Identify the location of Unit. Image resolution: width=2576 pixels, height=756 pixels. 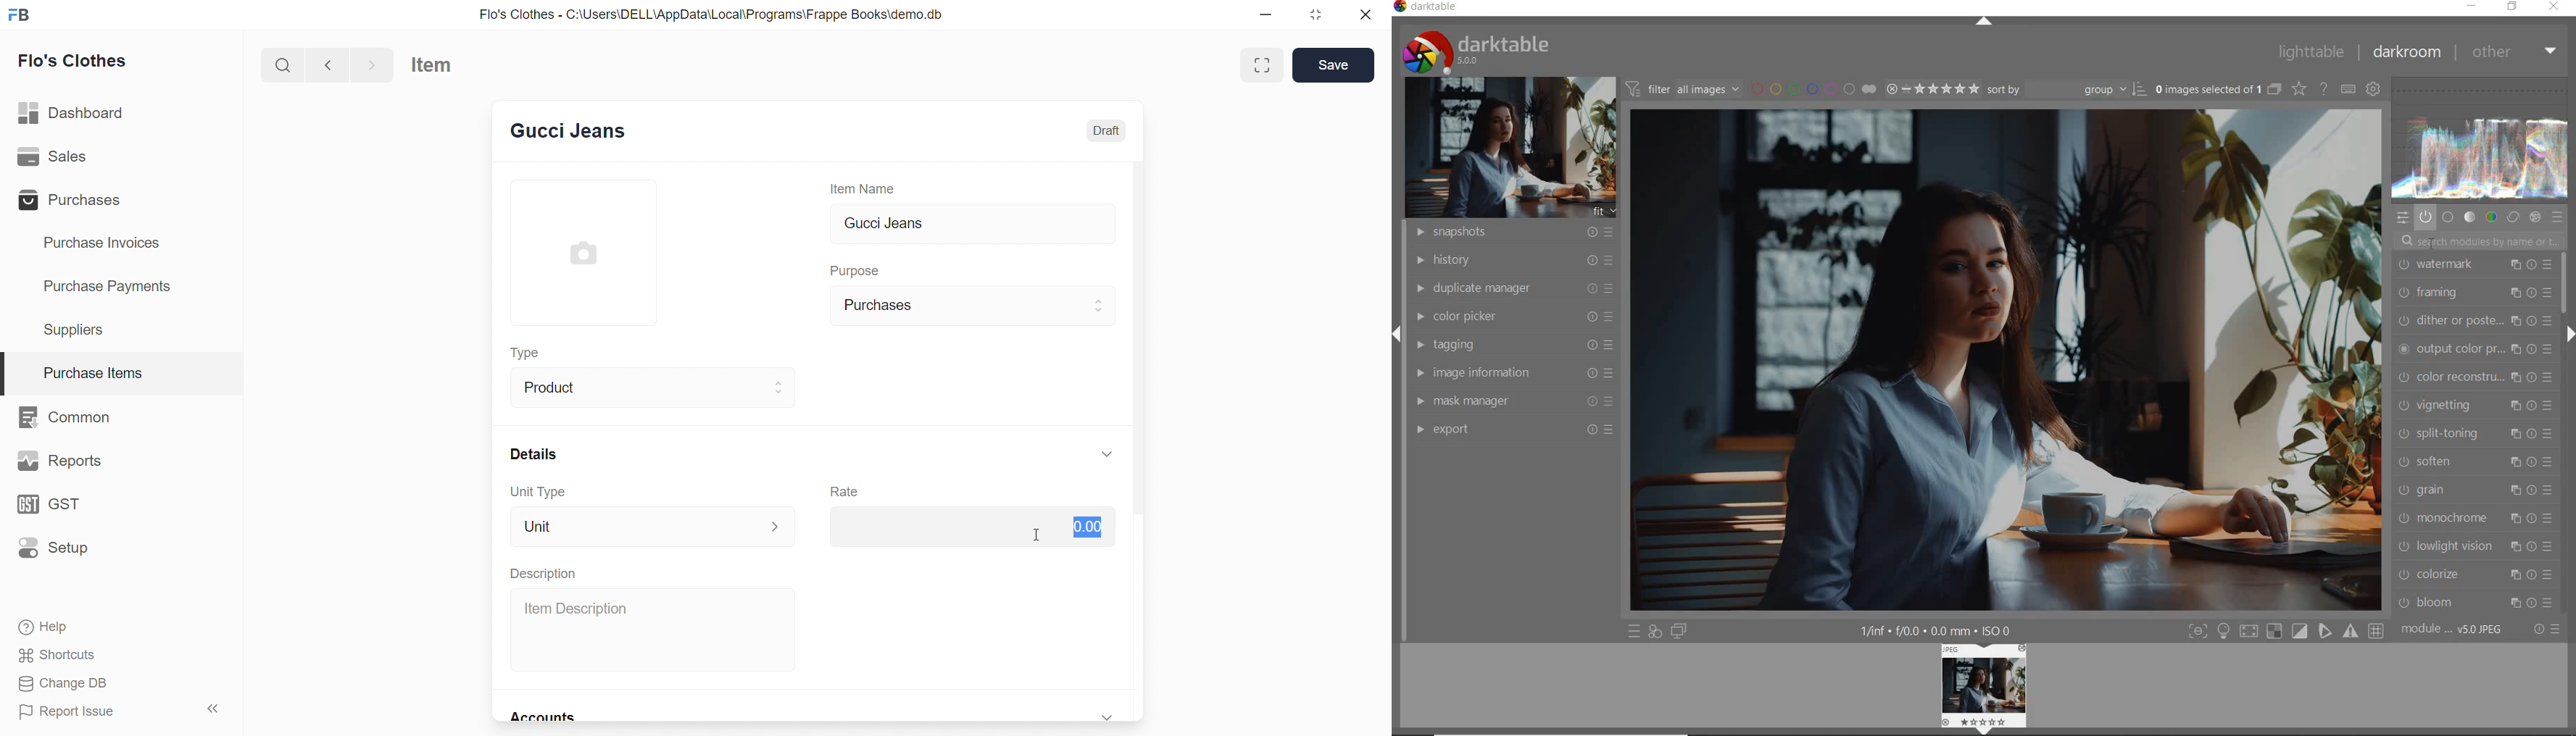
(654, 526).